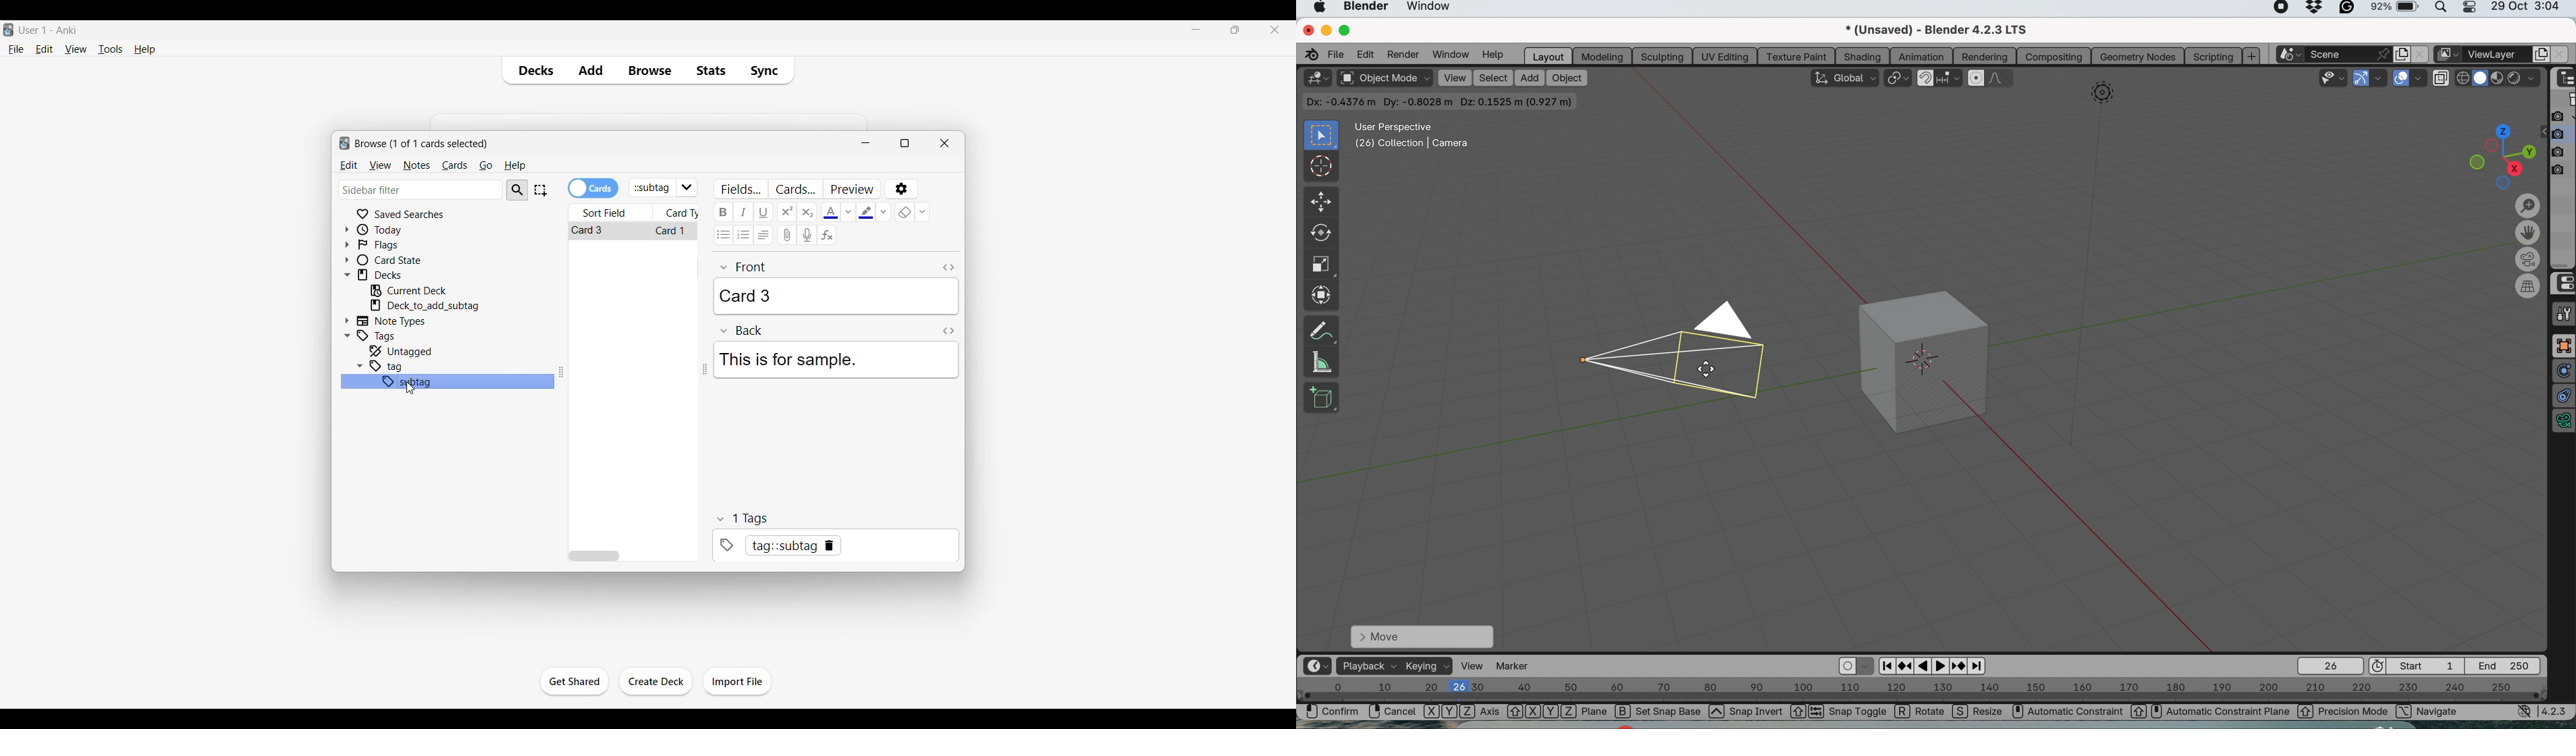  Describe the element at coordinates (738, 682) in the screenshot. I see `Click to import file` at that location.